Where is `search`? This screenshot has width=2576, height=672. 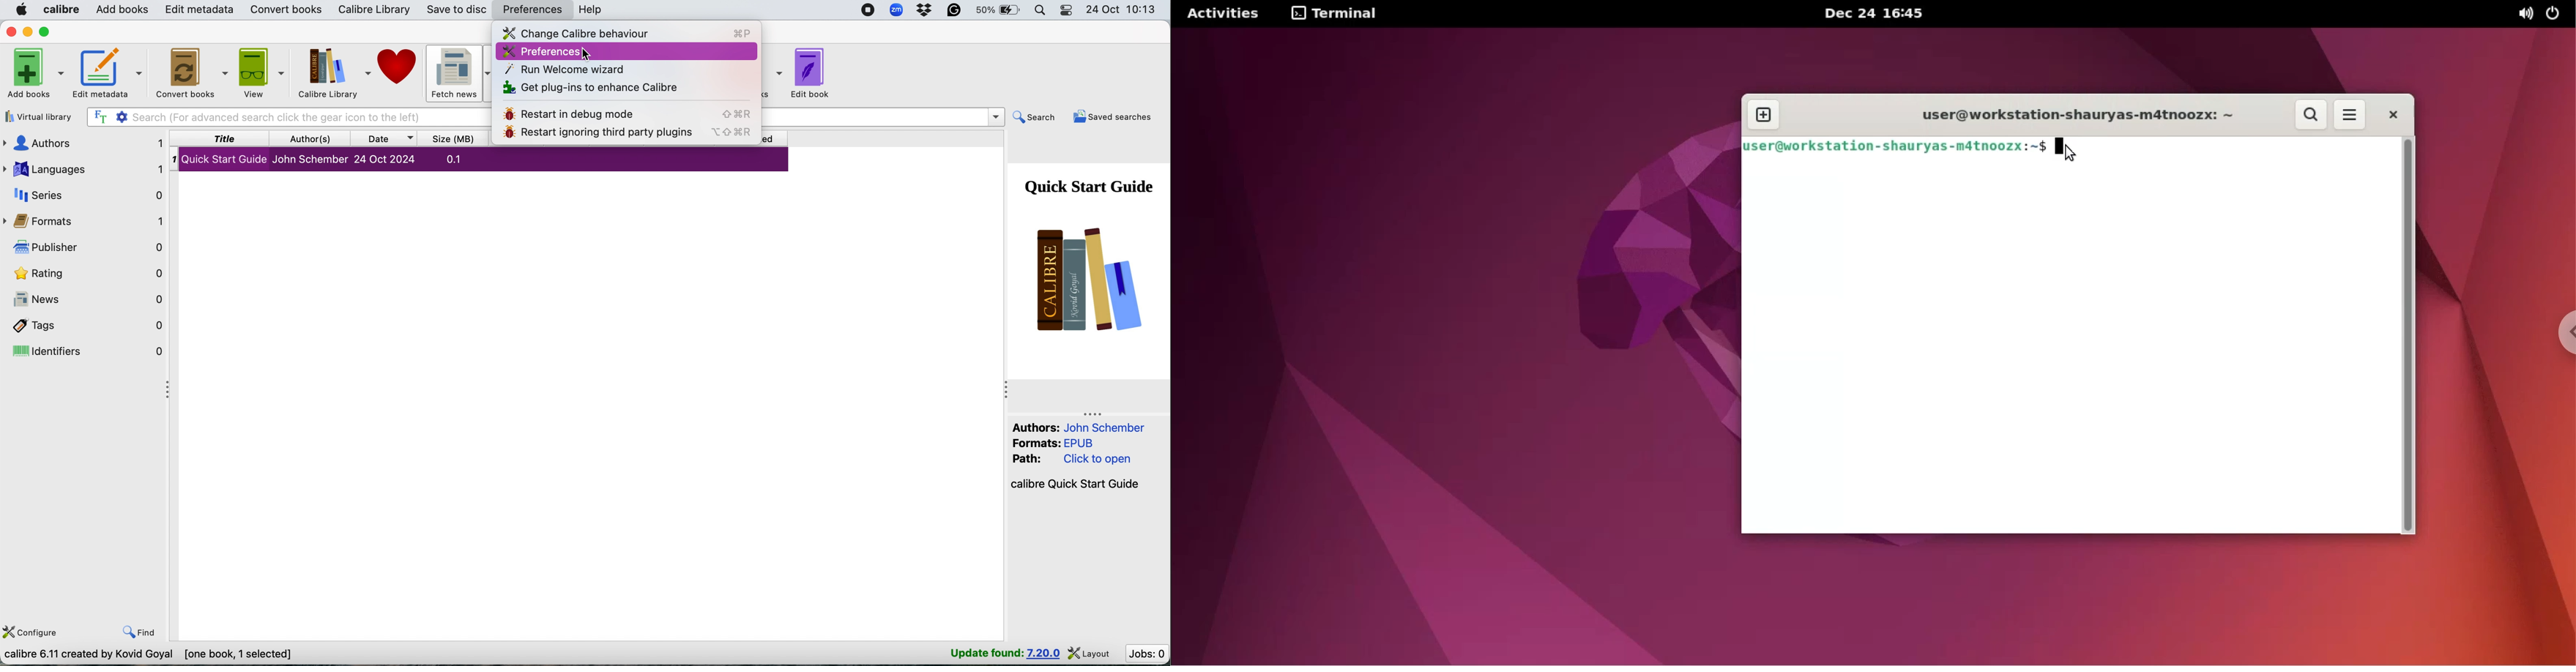 search is located at coordinates (1034, 117).